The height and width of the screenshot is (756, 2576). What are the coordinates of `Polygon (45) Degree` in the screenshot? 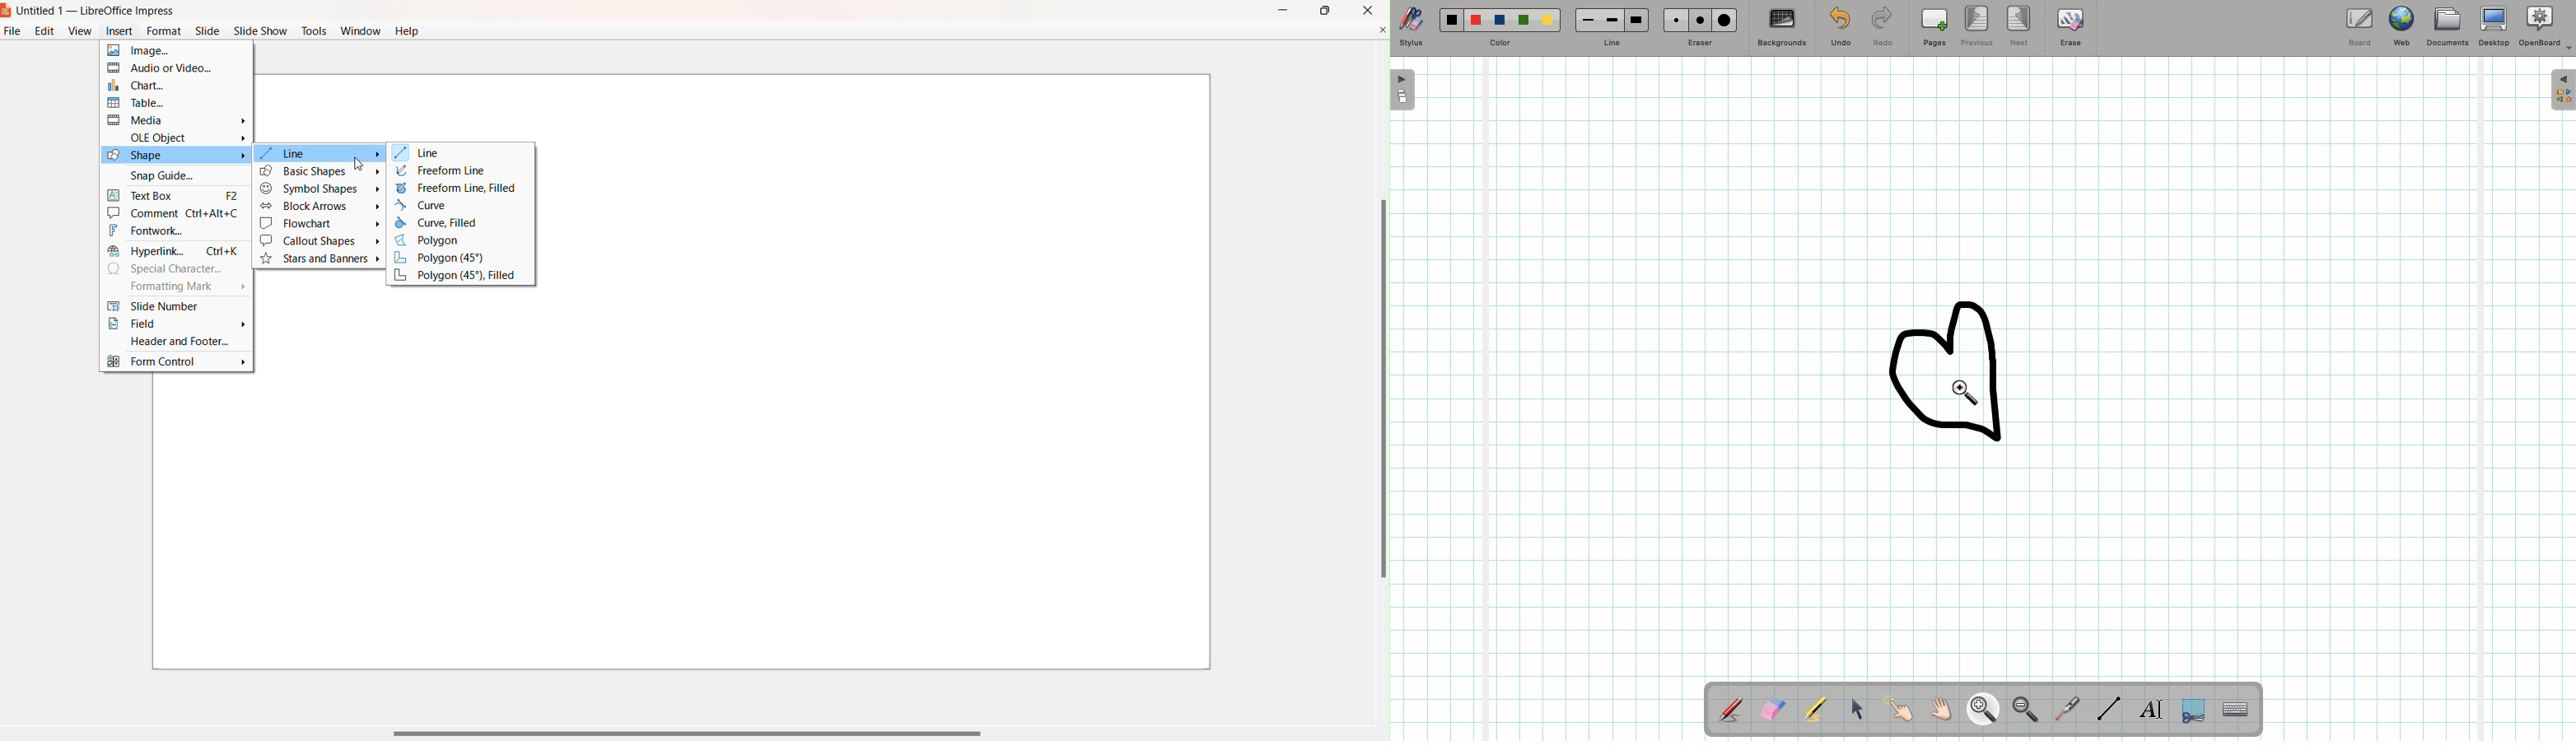 It's located at (451, 258).